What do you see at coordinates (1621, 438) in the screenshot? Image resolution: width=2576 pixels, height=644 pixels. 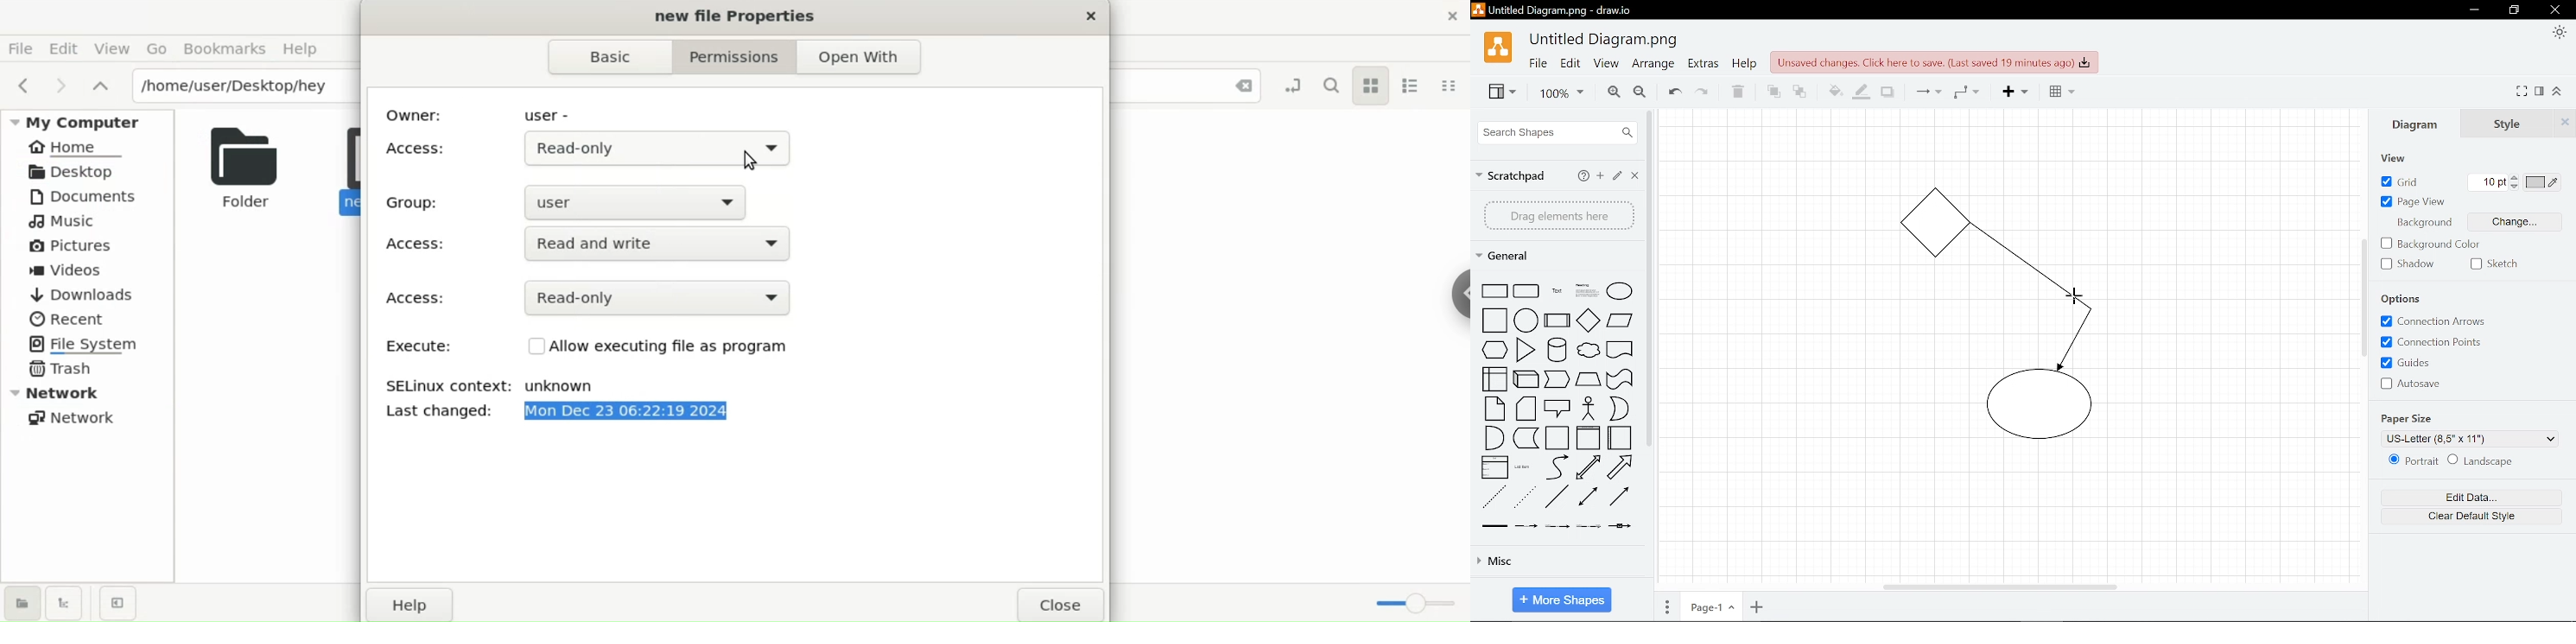 I see `shape` at bounding box center [1621, 438].